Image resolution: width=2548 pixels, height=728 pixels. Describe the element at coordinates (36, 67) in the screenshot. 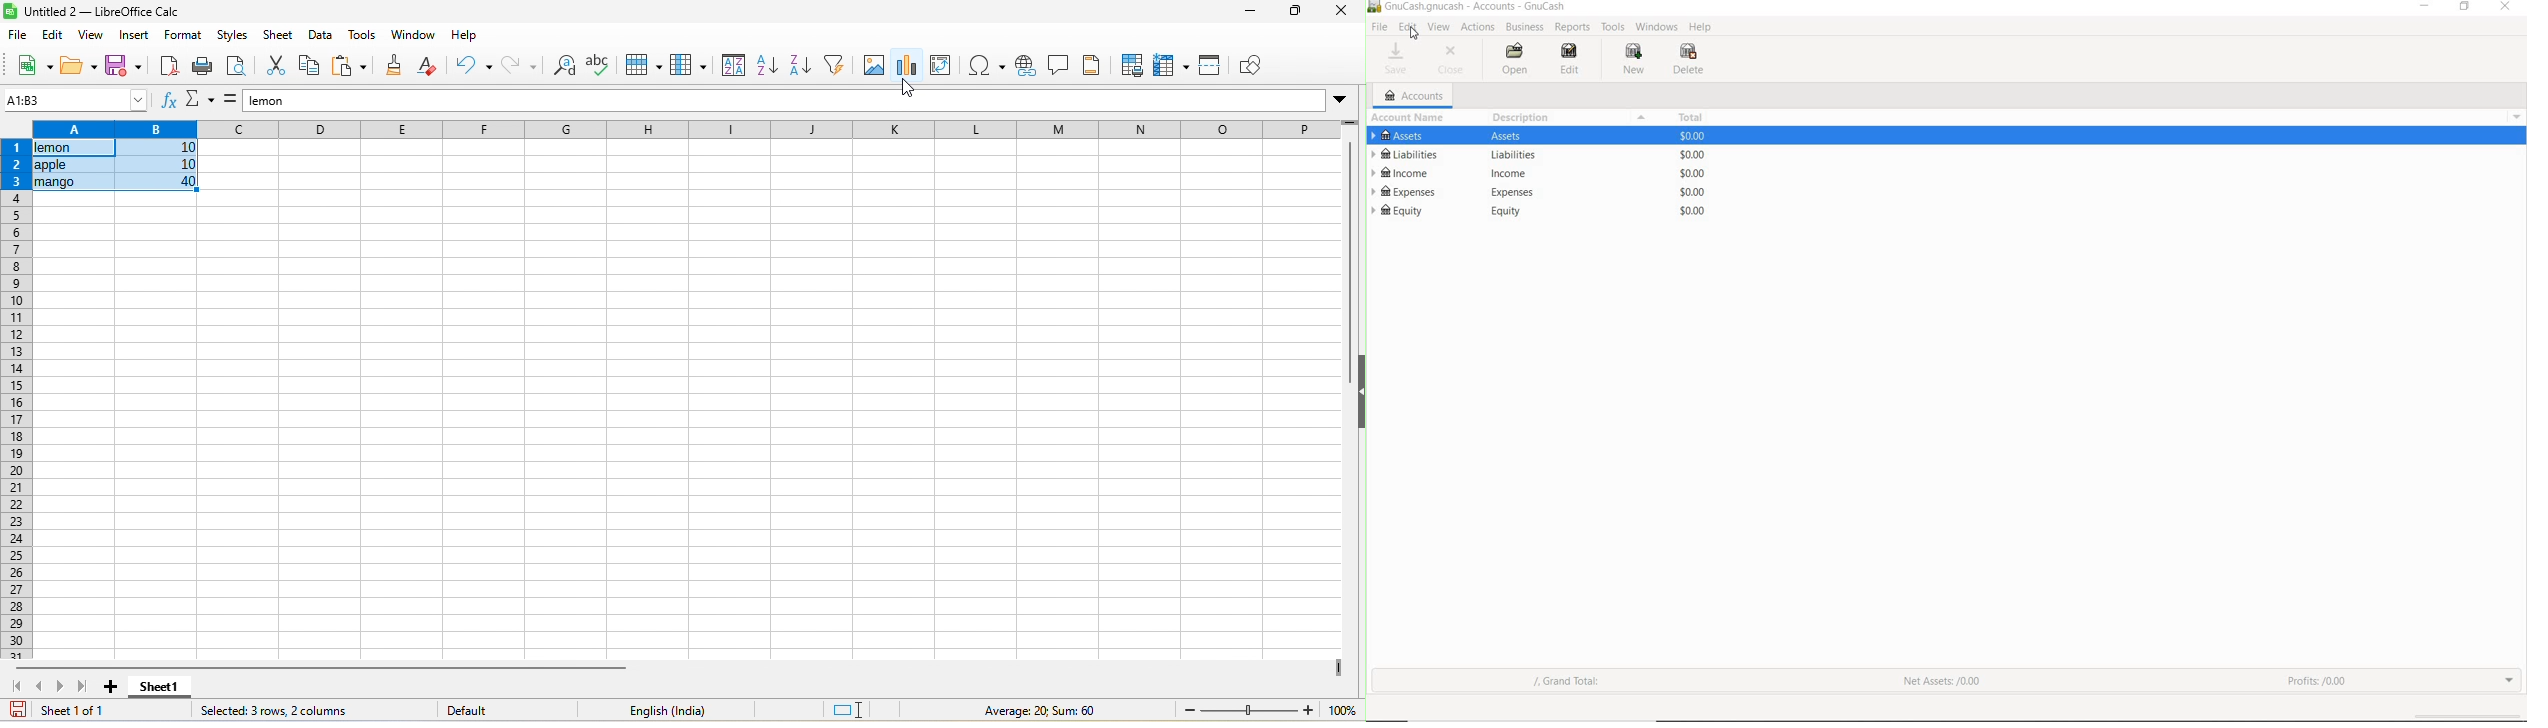

I see `new ` at that location.